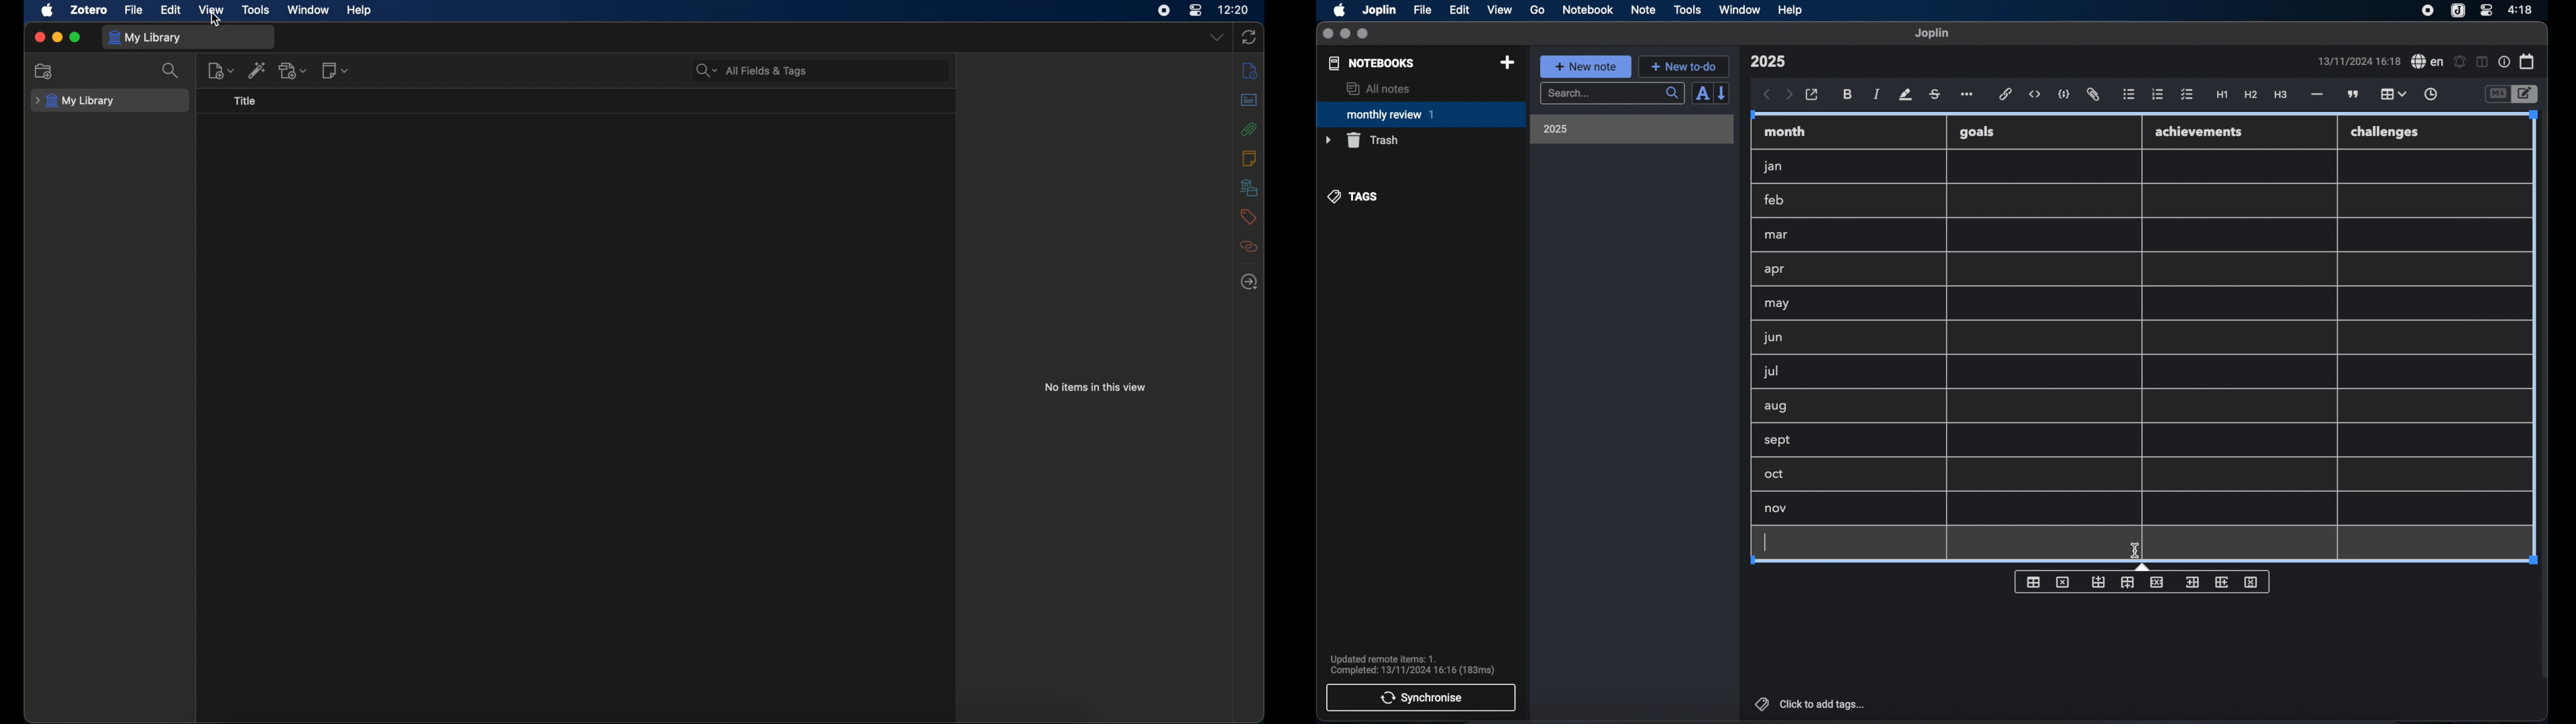 The width and height of the screenshot is (2576, 728). Describe the element at coordinates (2187, 95) in the screenshot. I see `check  list` at that location.